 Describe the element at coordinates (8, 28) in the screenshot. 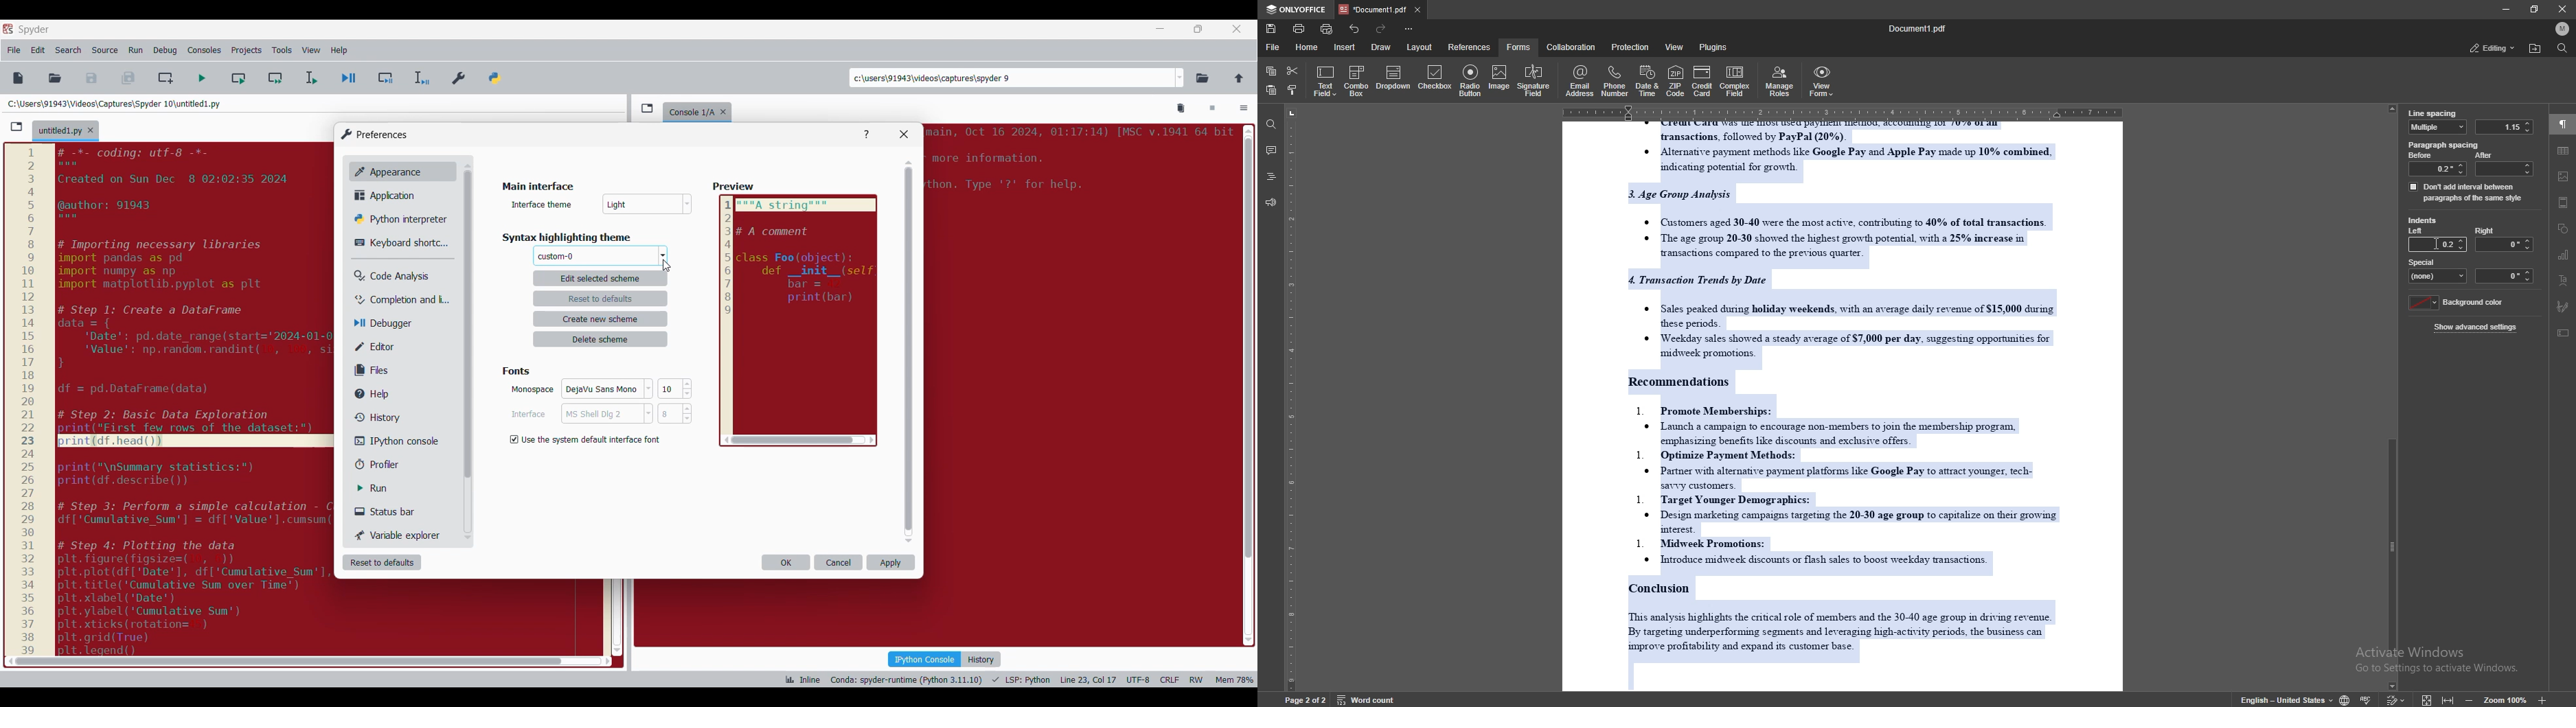

I see `Software logo` at that location.